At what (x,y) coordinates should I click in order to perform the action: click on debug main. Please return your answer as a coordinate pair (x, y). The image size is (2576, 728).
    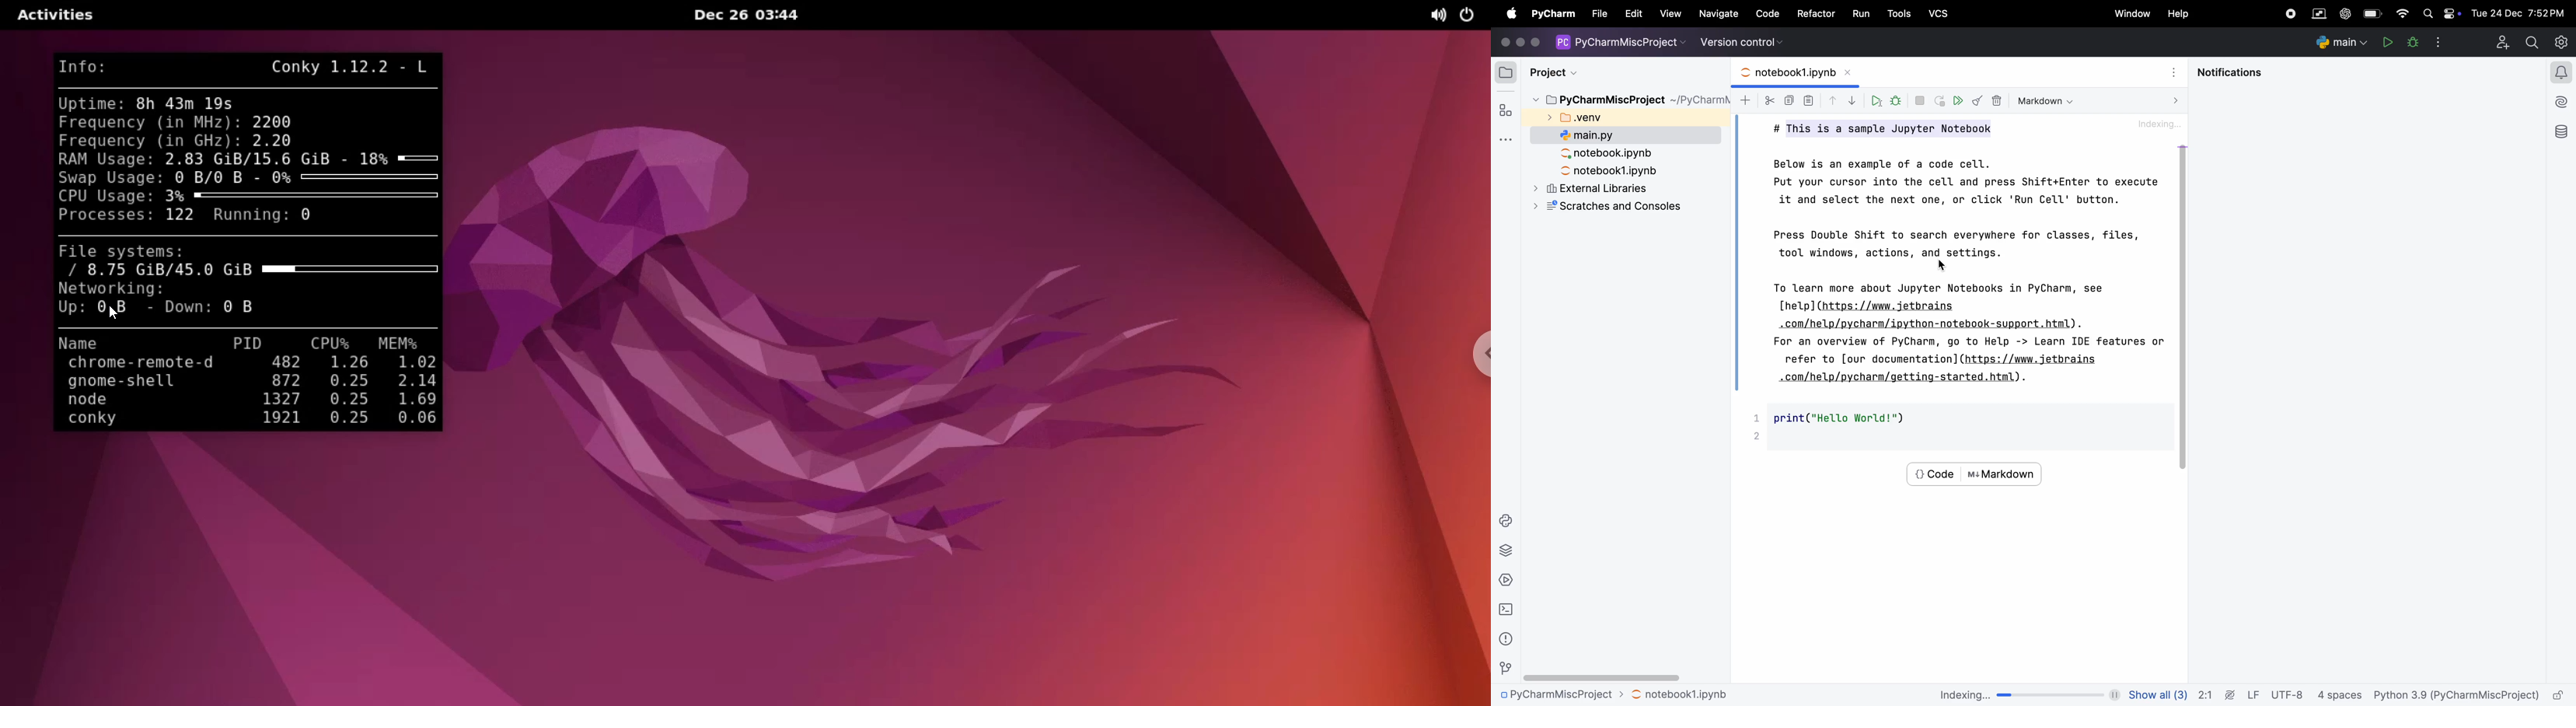
    Looking at the image, I should click on (2410, 42).